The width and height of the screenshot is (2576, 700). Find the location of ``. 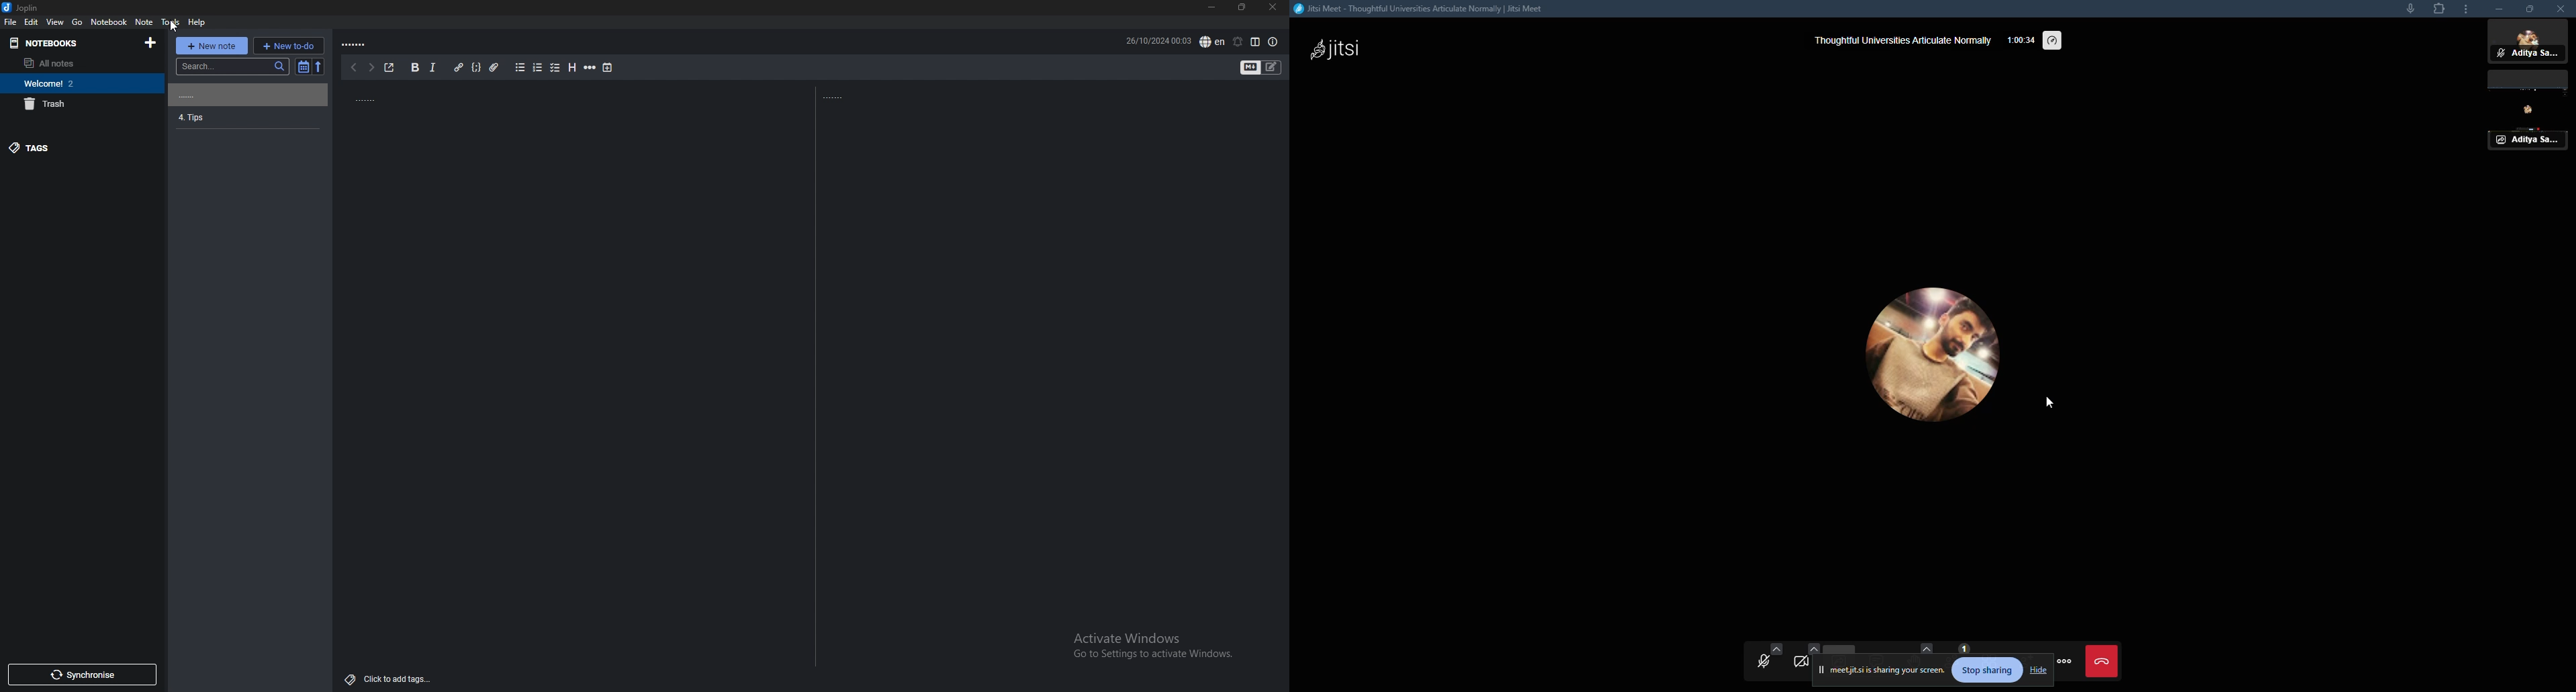

 is located at coordinates (170, 25).